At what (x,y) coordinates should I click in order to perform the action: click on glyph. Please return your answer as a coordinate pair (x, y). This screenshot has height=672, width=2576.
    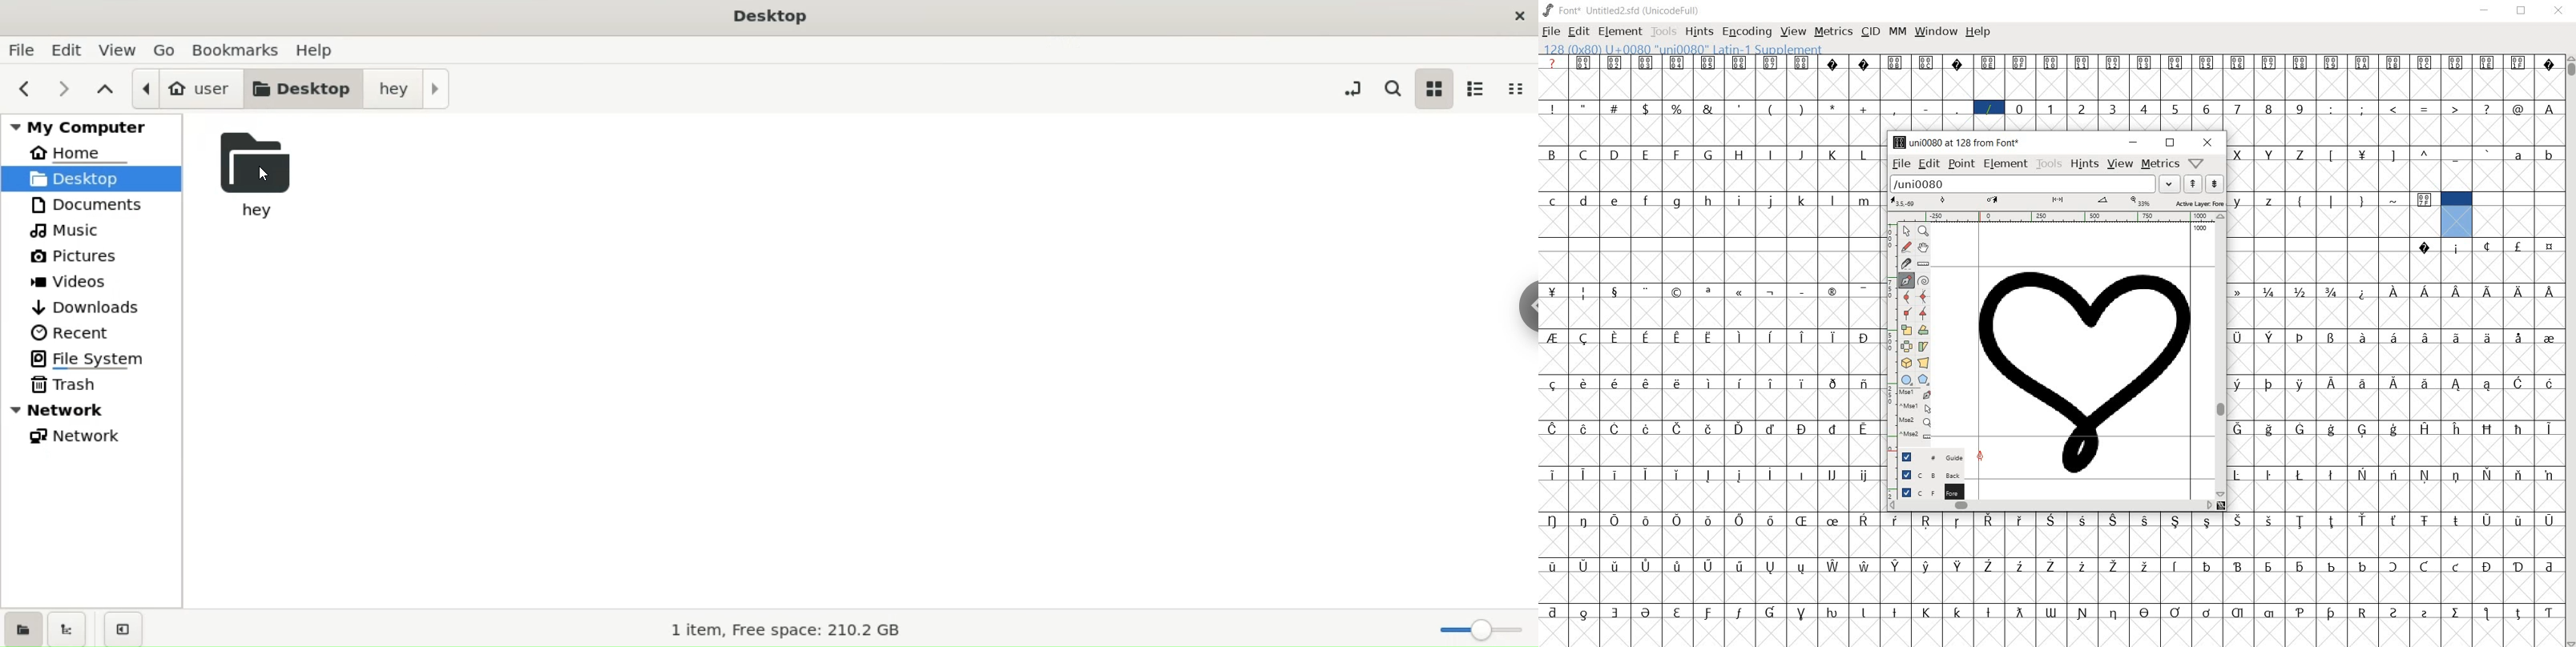
    Looking at the image, I should click on (1708, 475).